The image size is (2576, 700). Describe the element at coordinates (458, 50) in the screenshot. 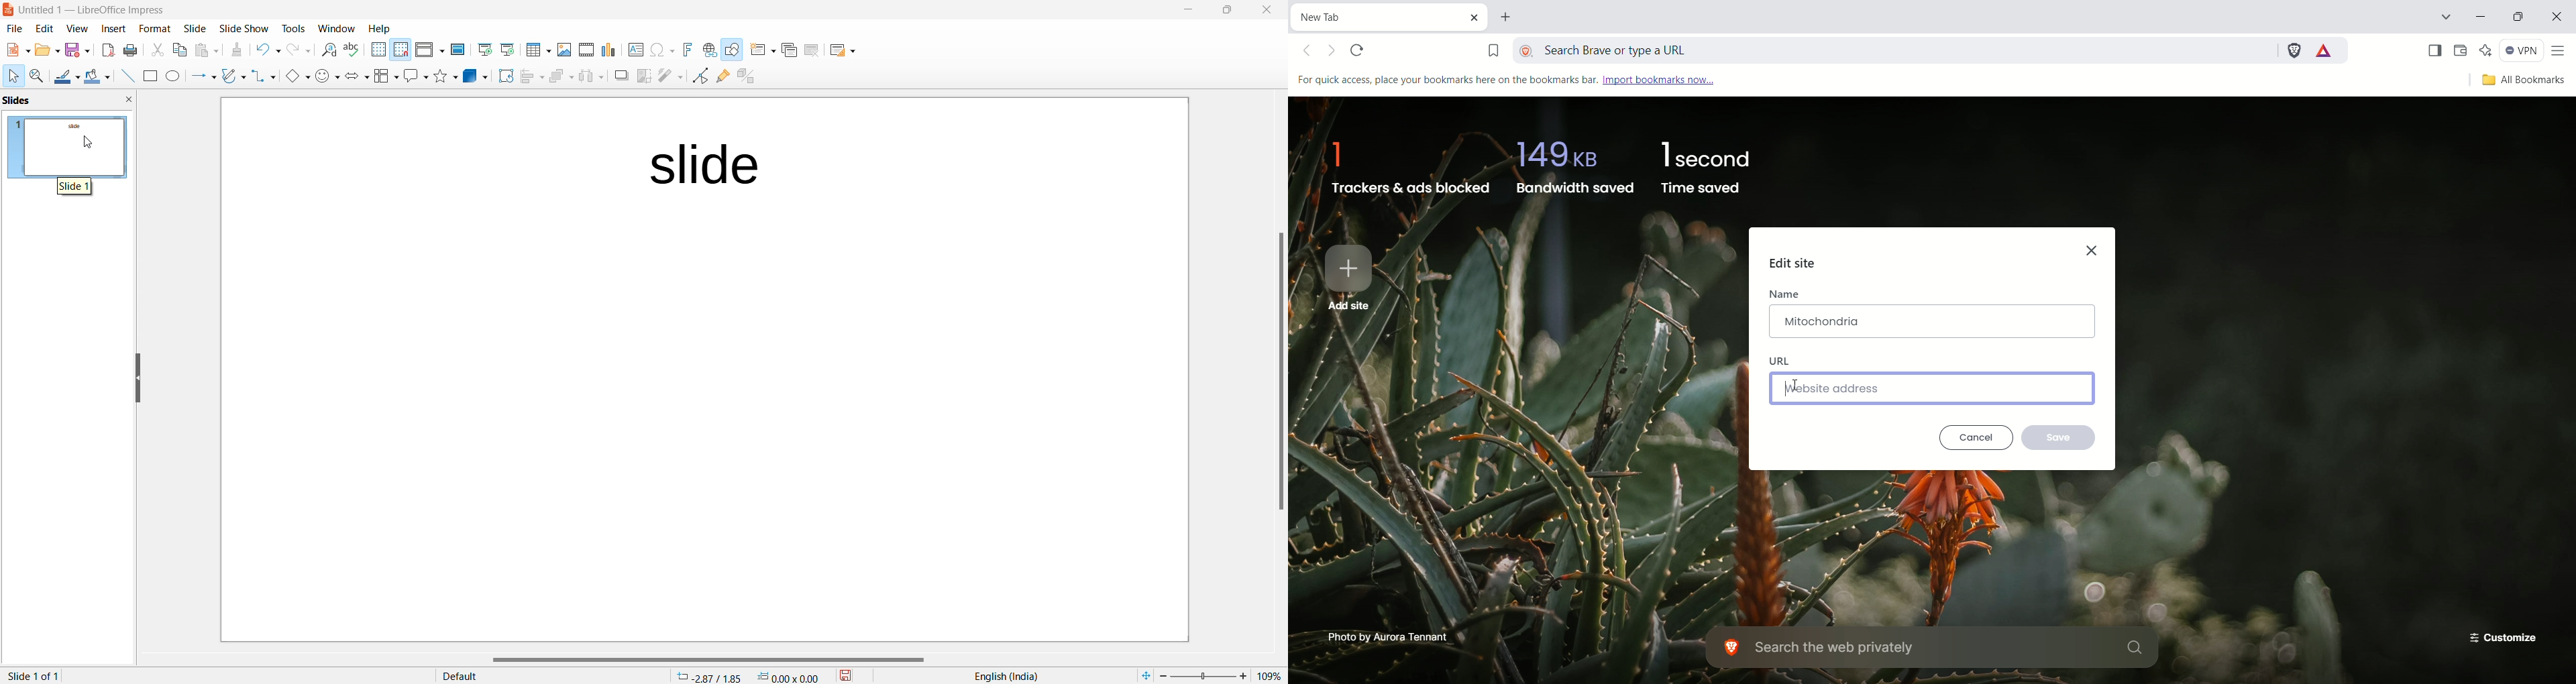

I see `Master slide` at that location.